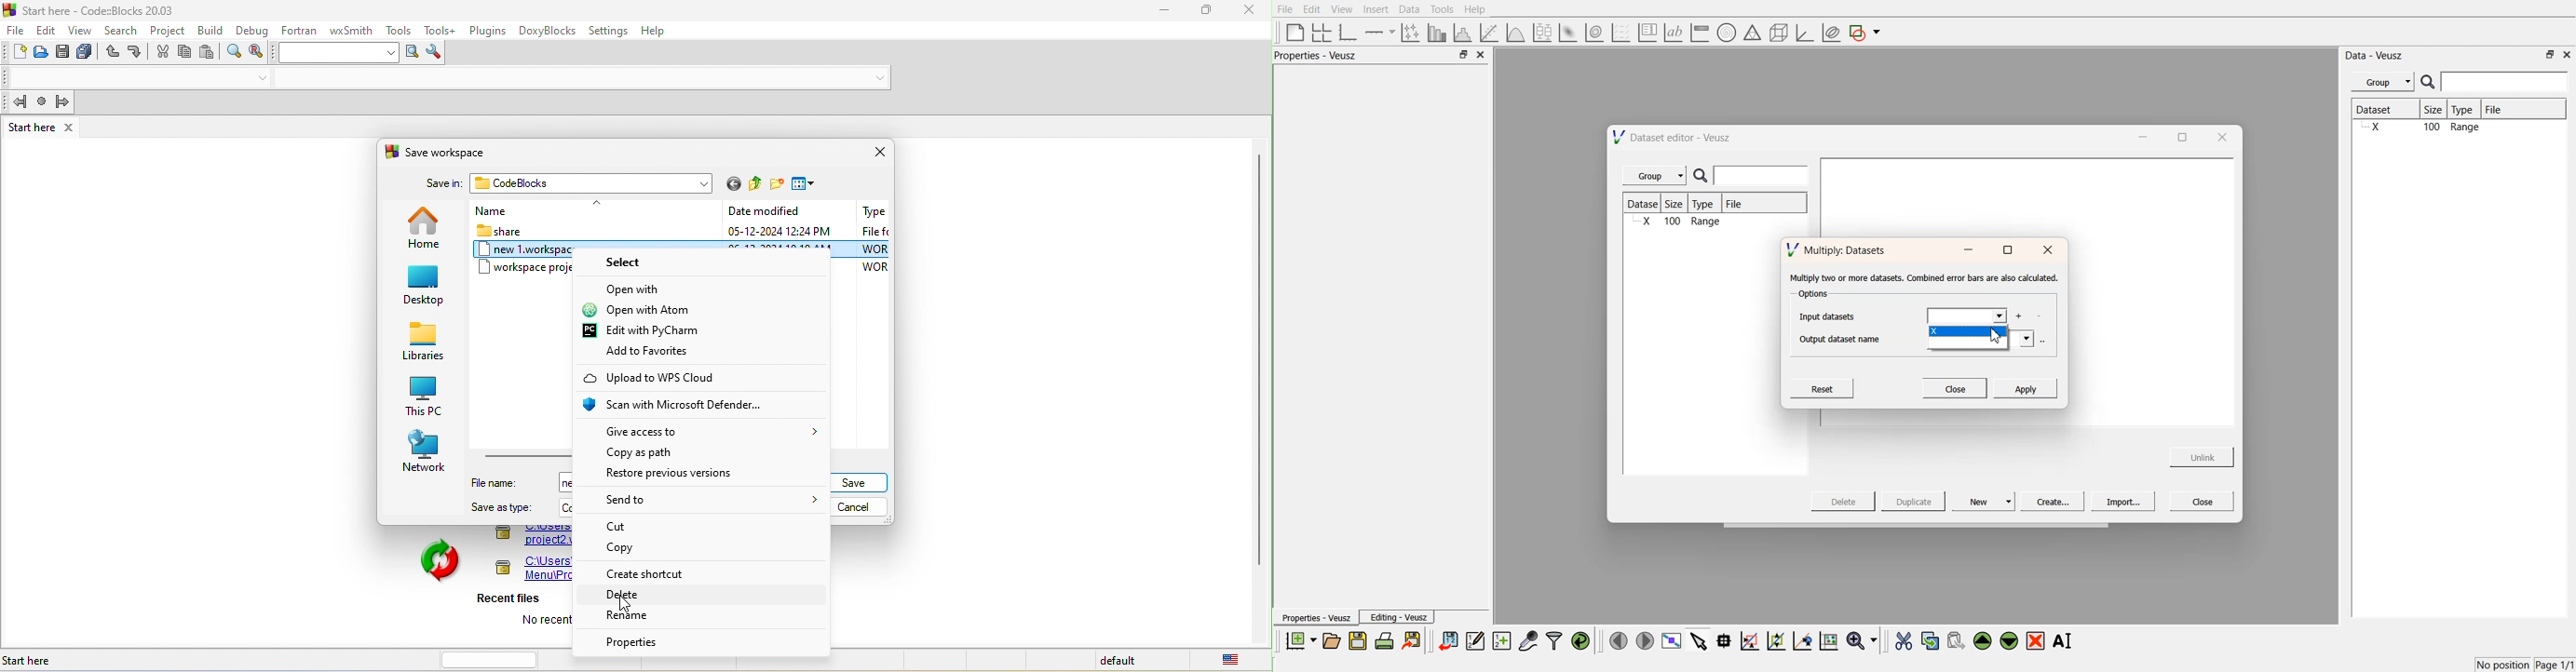 This screenshot has height=672, width=2576. What do you see at coordinates (641, 614) in the screenshot?
I see `rename` at bounding box center [641, 614].